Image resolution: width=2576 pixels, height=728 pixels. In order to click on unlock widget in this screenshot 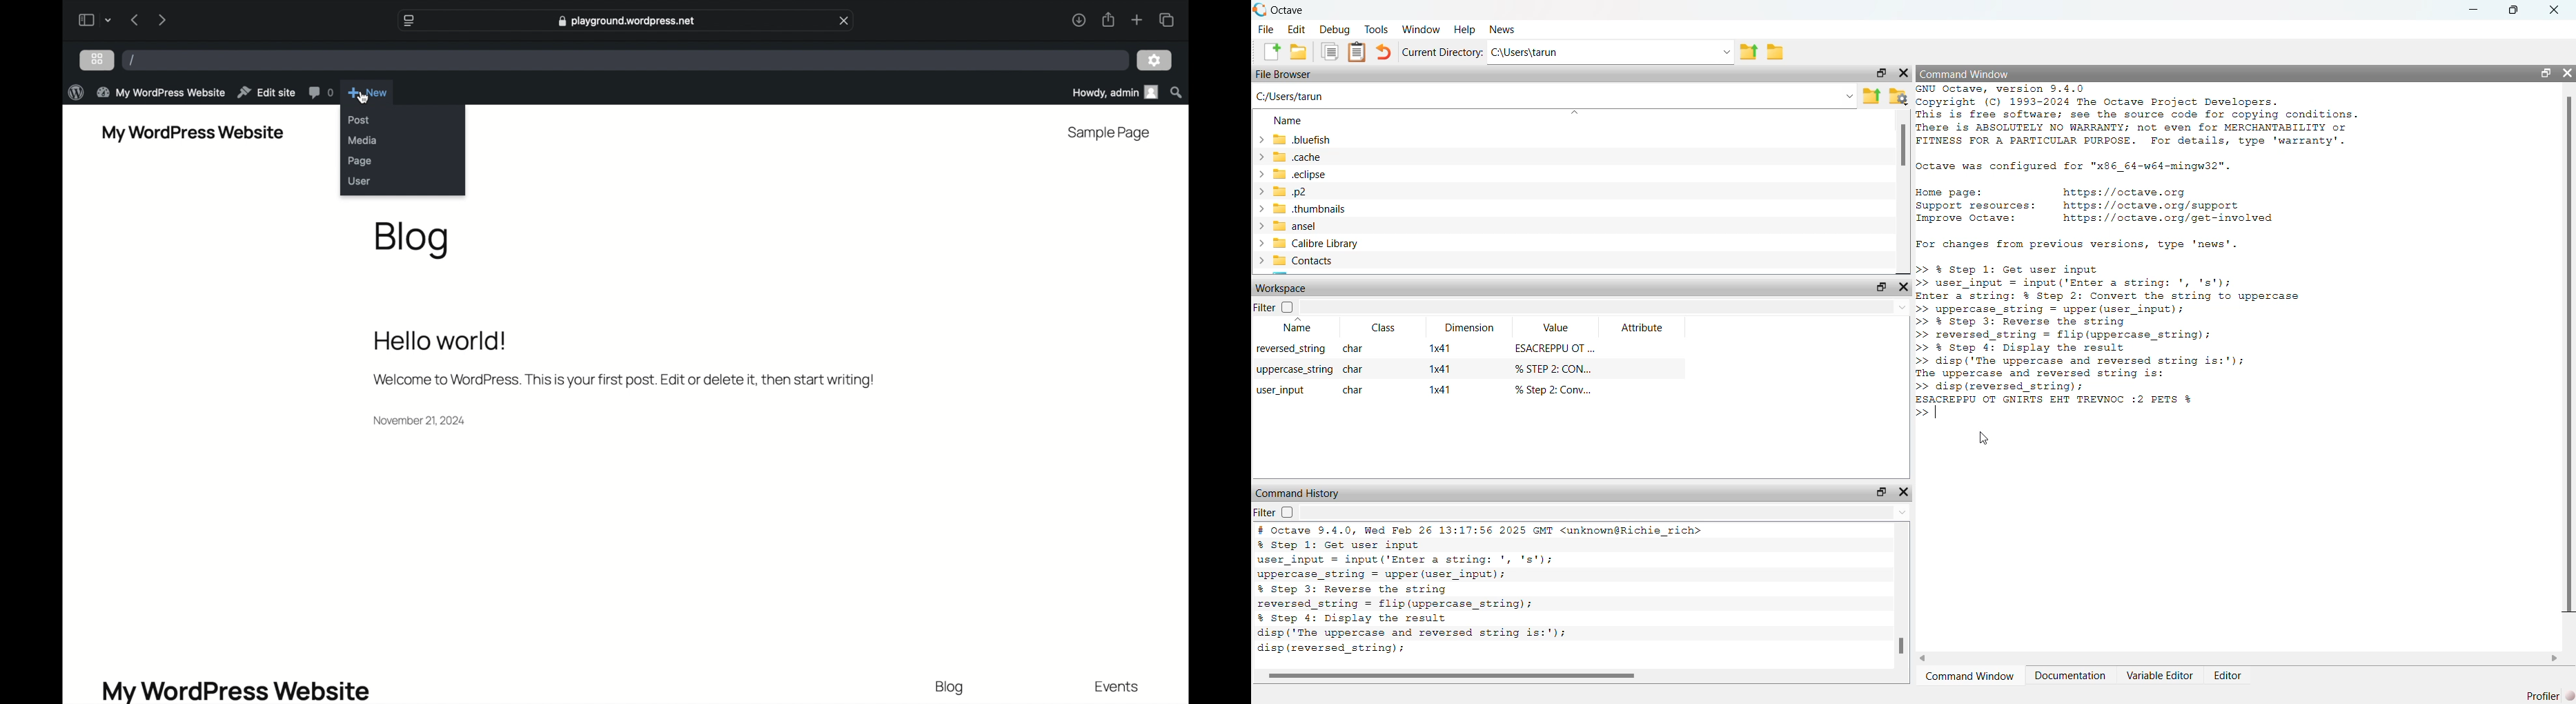, I will do `click(1881, 491)`.